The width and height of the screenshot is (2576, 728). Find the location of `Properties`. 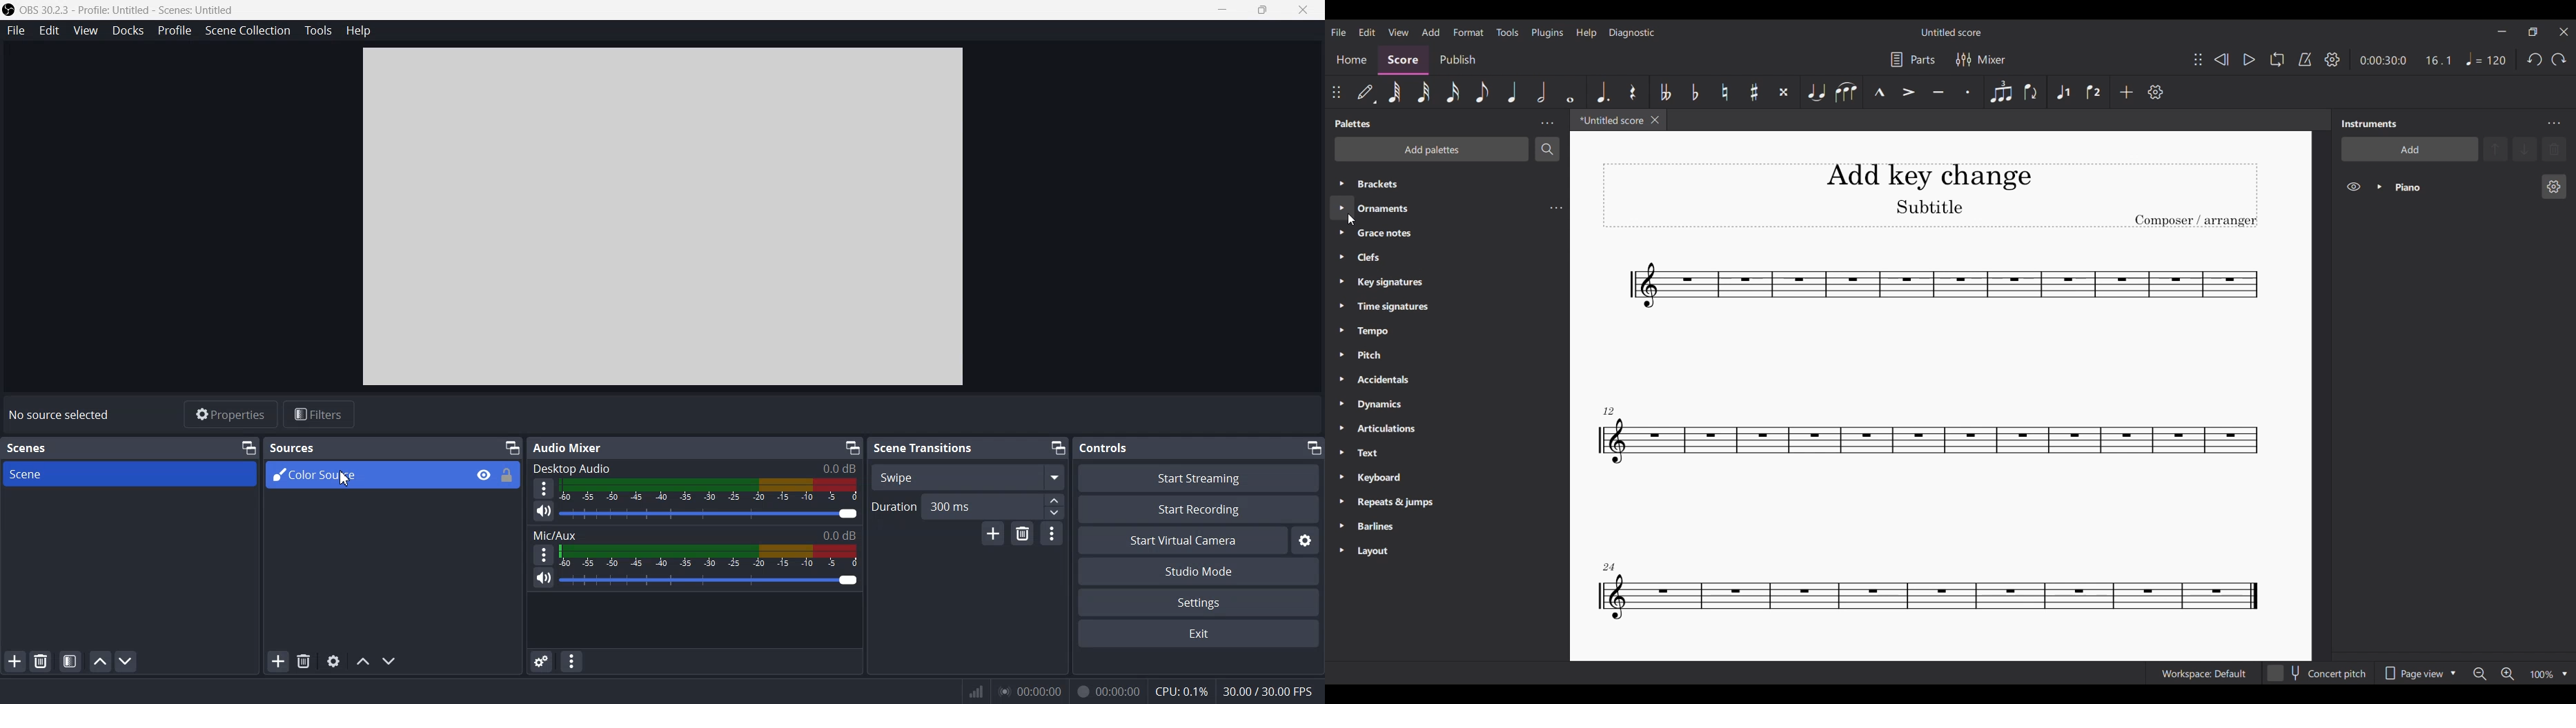

Properties is located at coordinates (230, 415).